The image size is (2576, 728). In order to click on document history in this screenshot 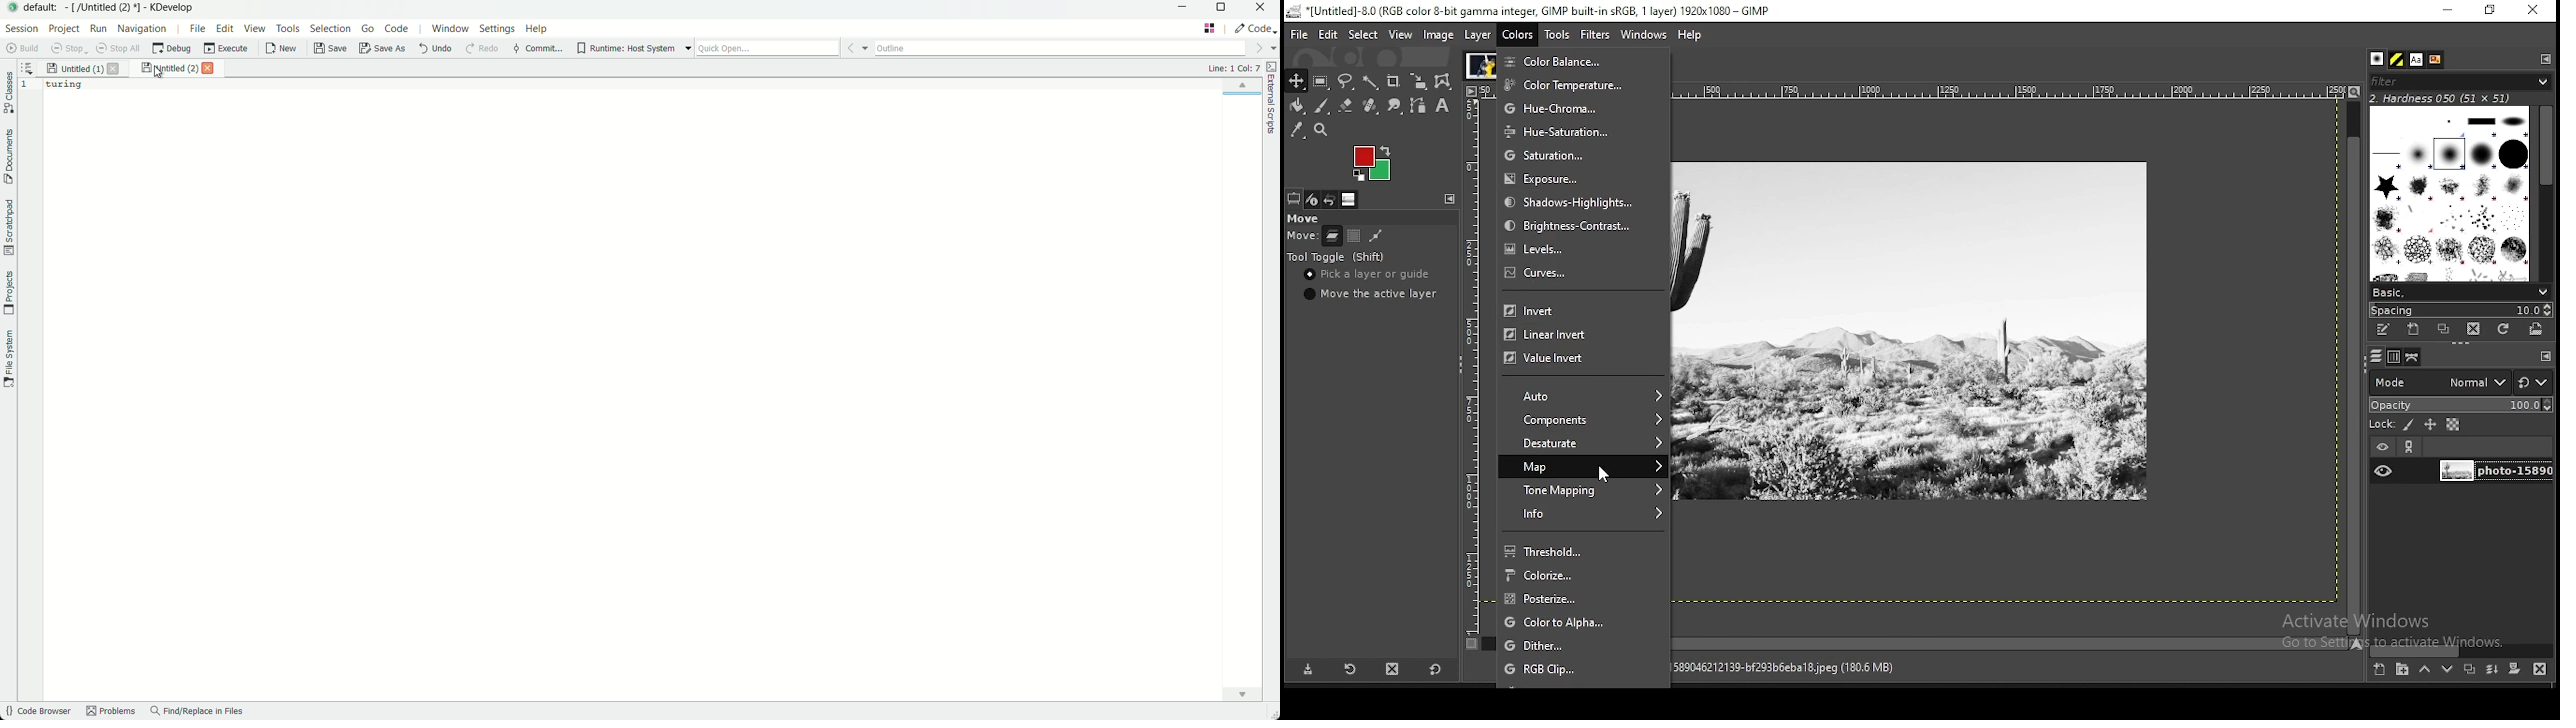, I will do `click(2436, 60)`.